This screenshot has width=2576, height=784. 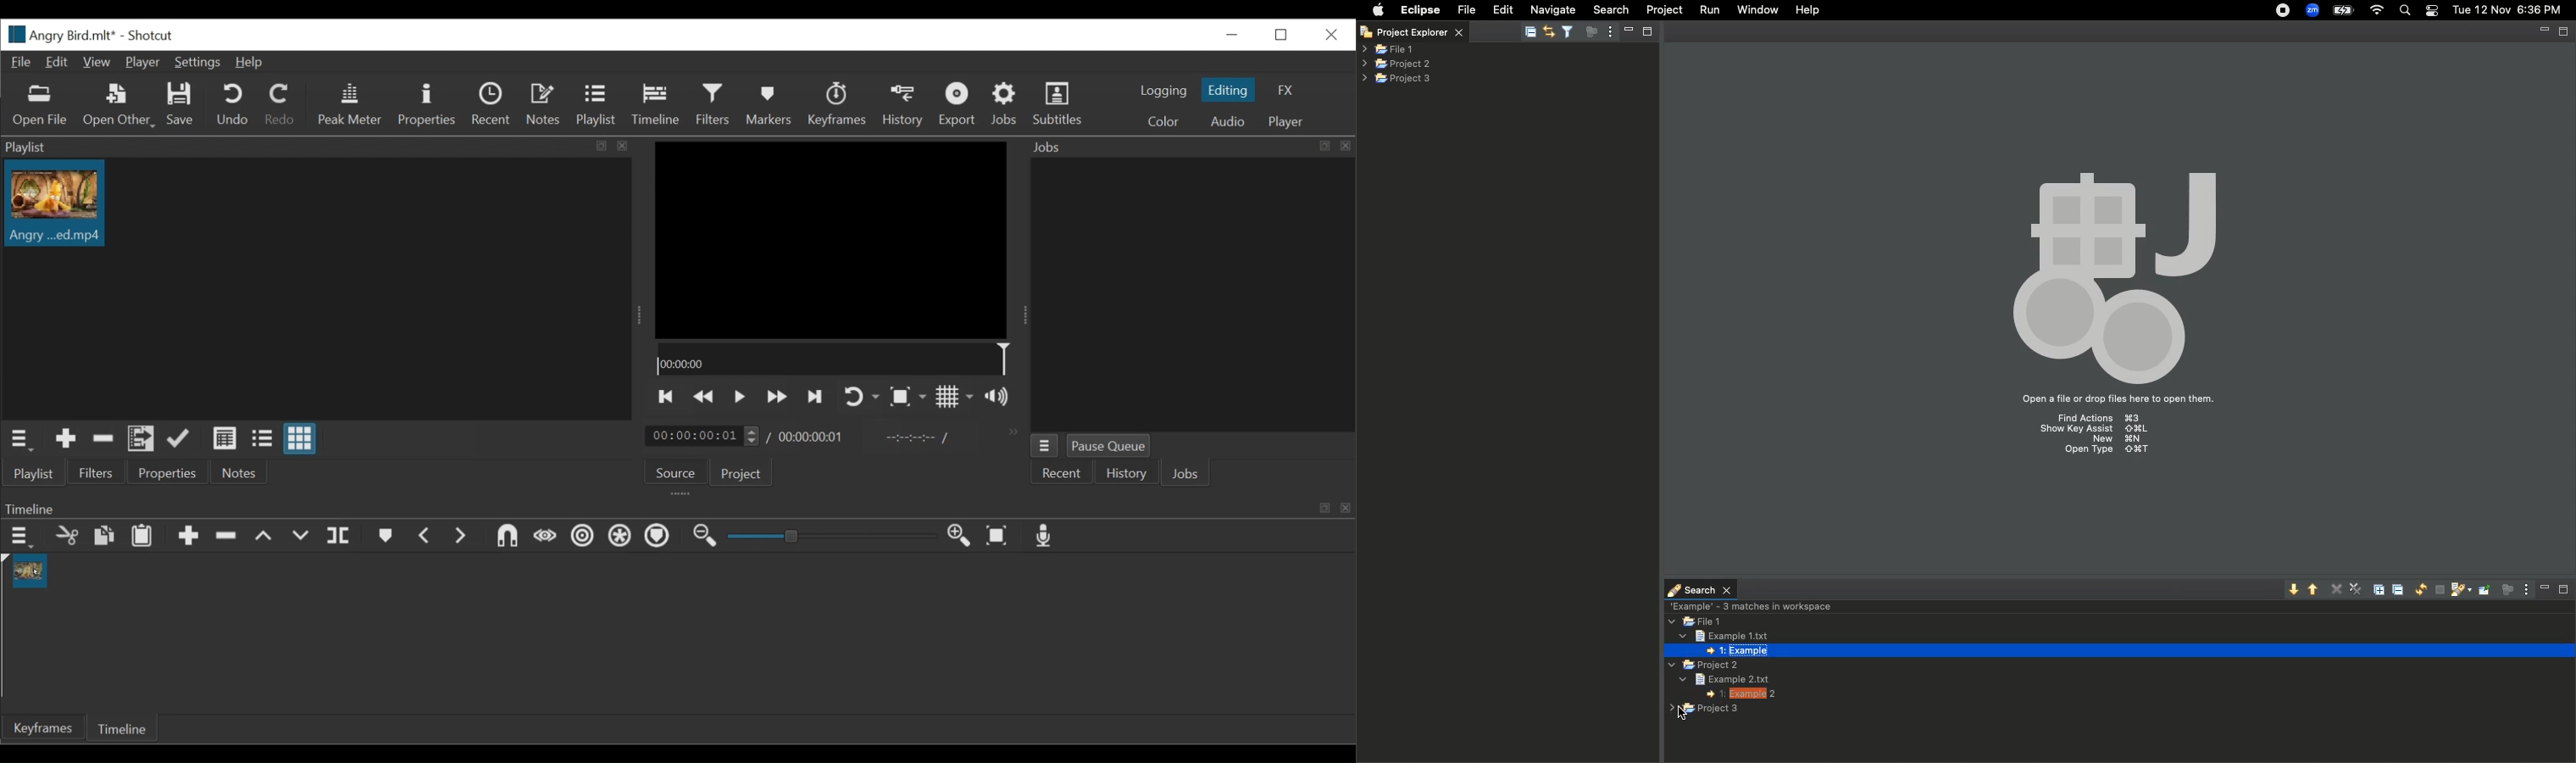 I want to click on Toggle player looping, so click(x=861, y=397).